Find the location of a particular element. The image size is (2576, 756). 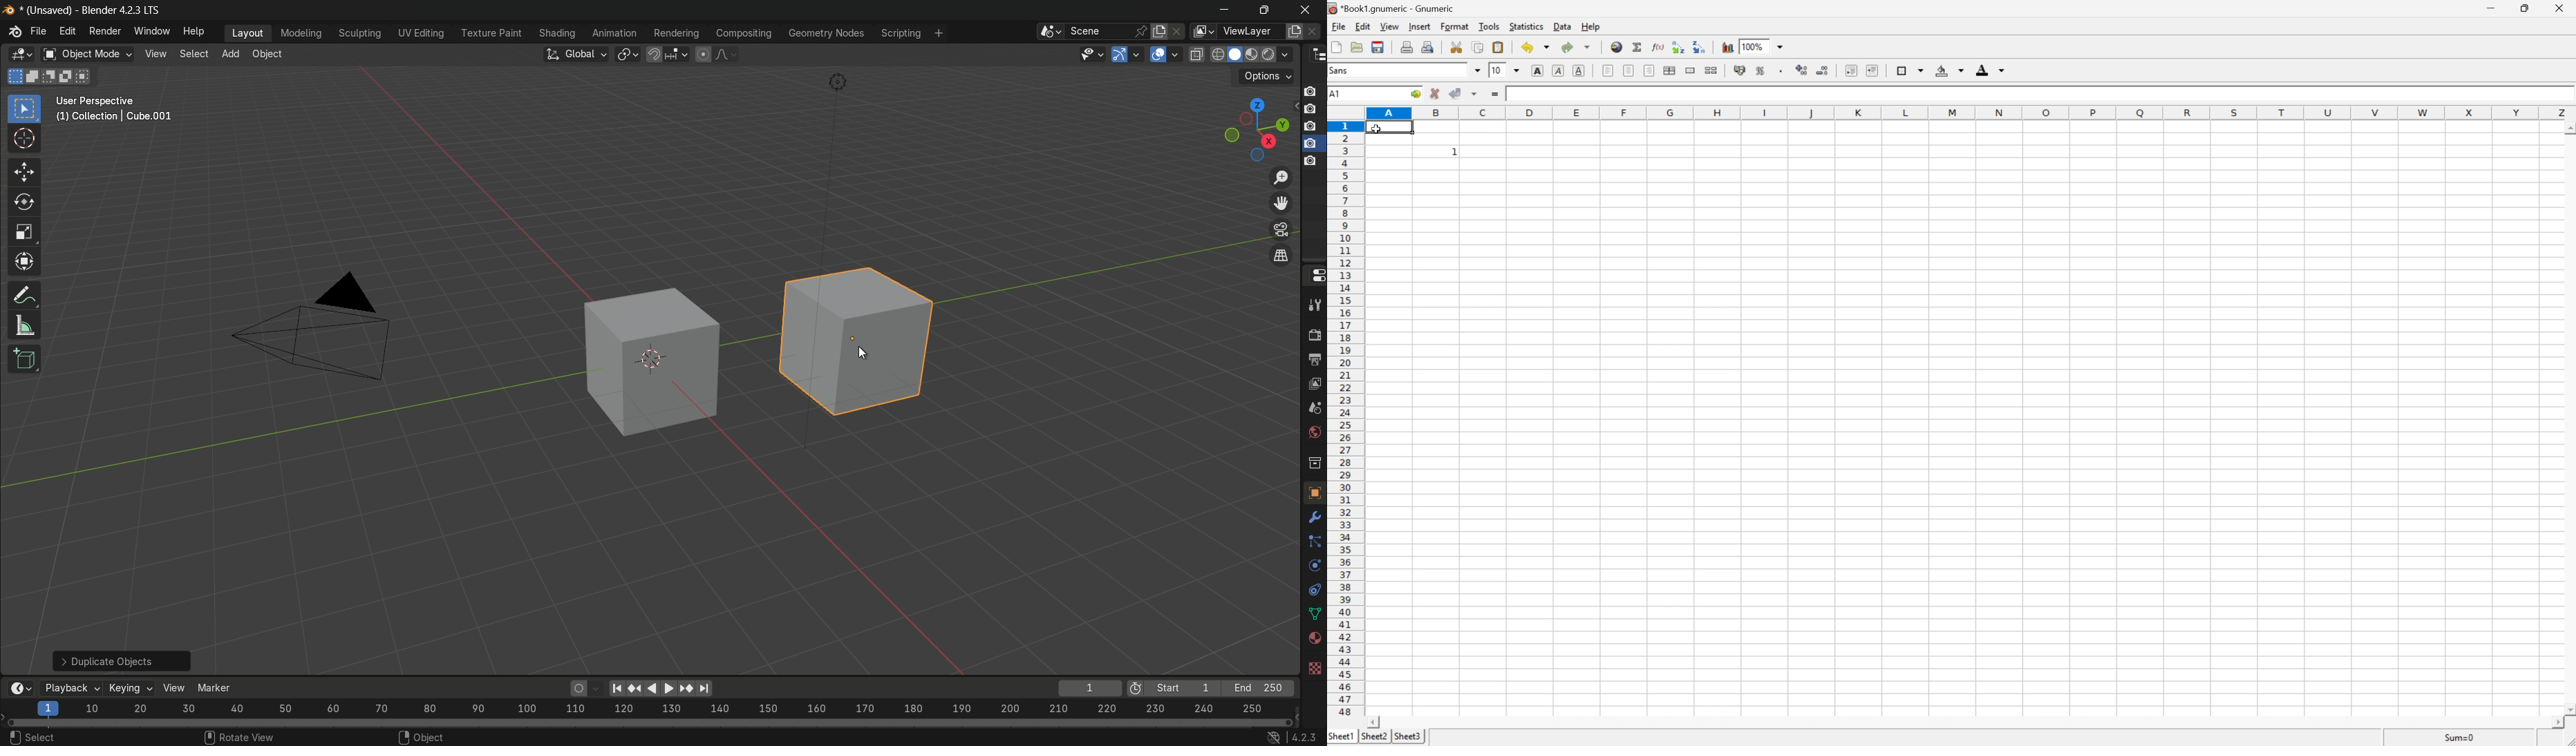

italic is located at coordinates (1560, 71).